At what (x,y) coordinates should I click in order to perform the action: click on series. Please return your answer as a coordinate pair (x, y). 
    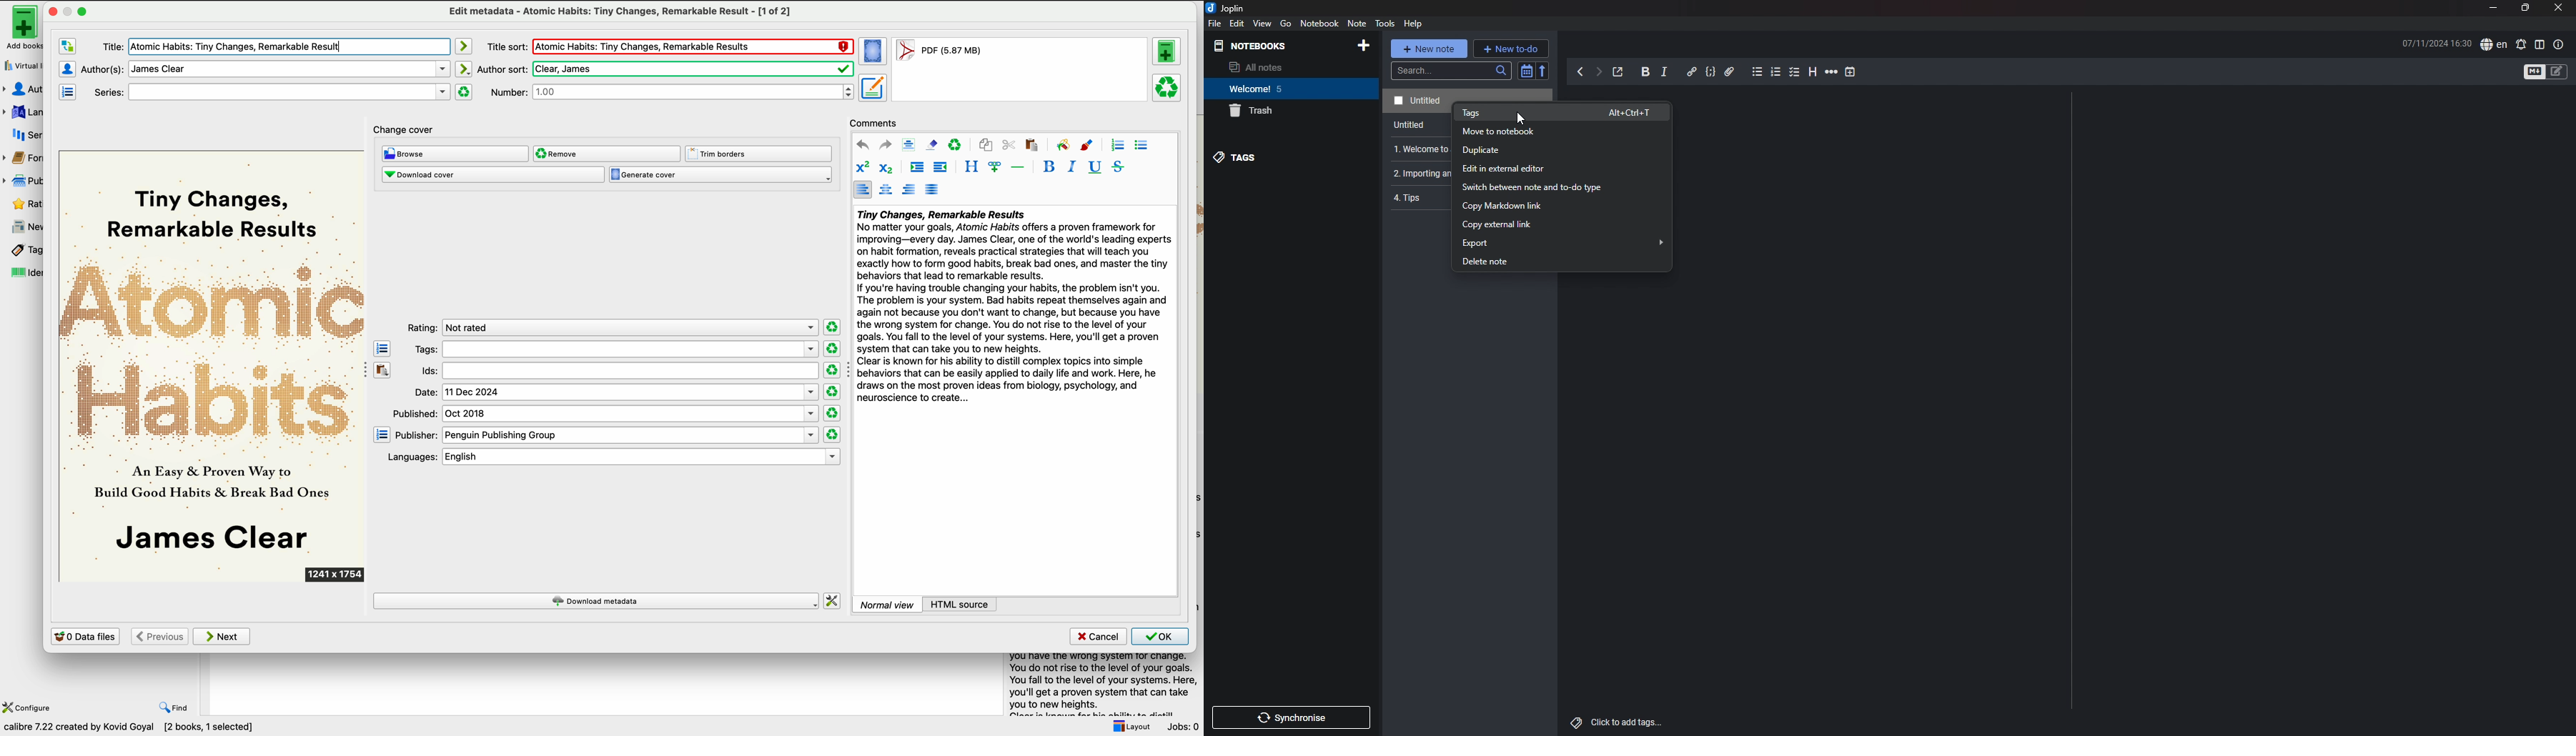
    Looking at the image, I should click on (23, 135).